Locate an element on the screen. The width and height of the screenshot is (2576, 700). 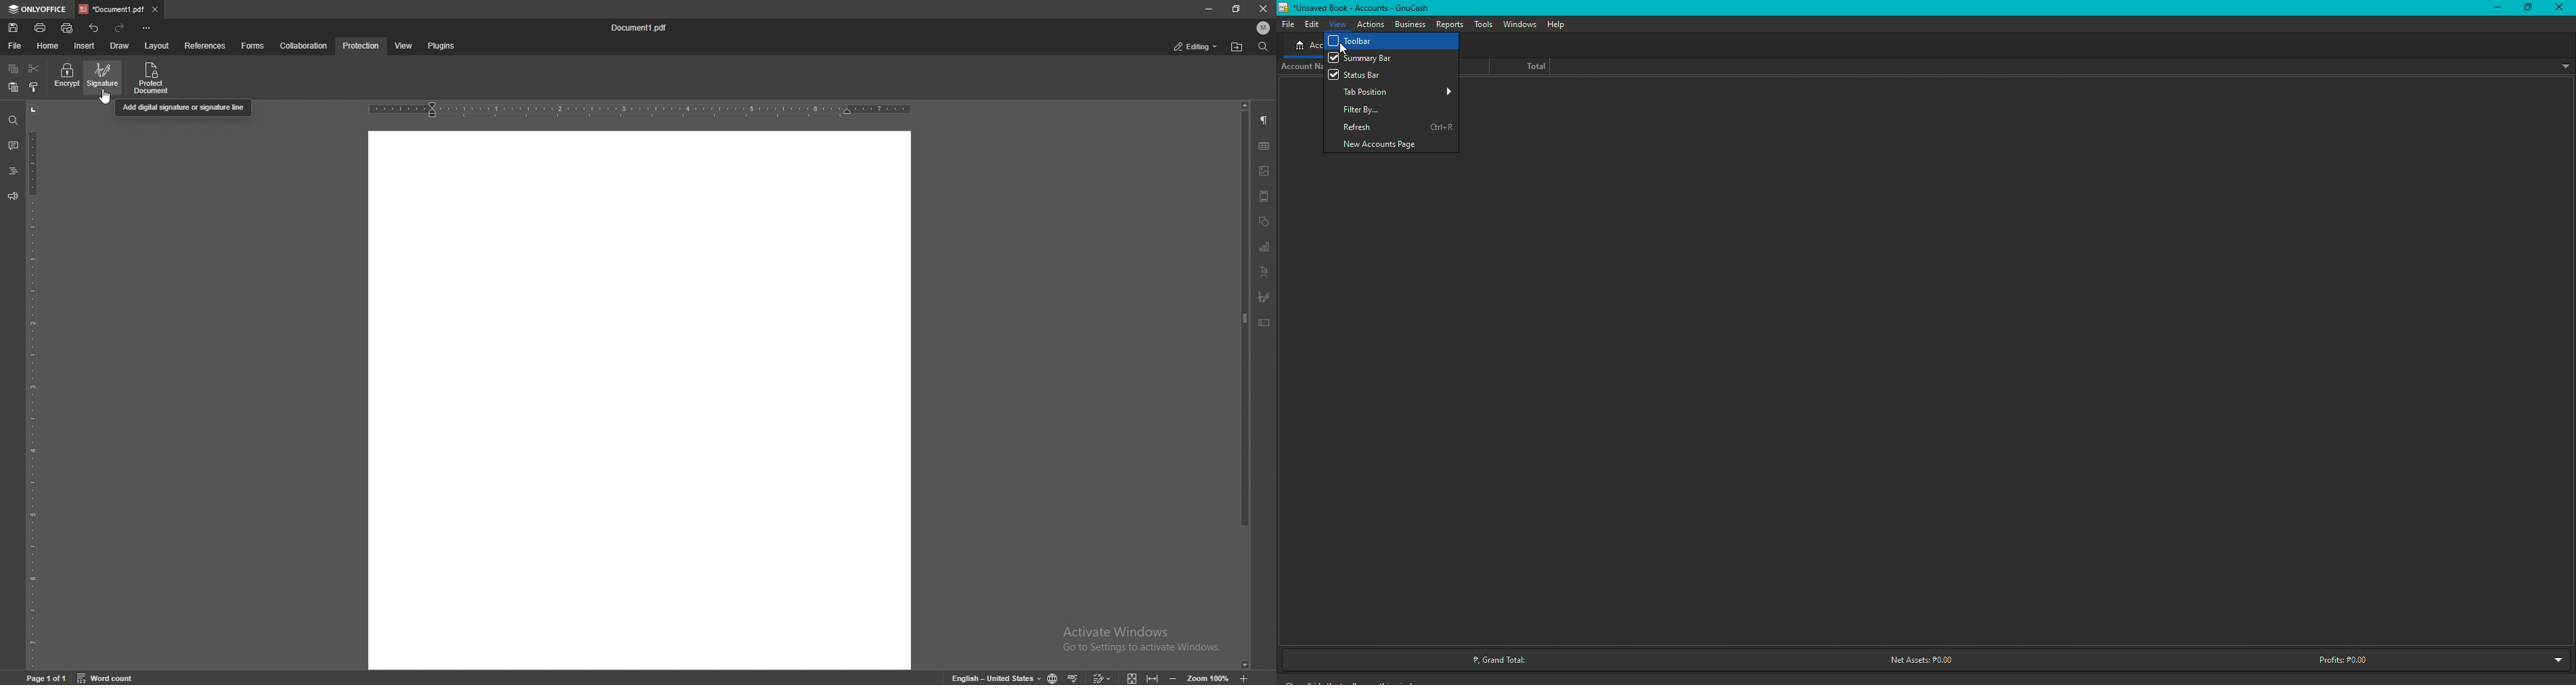
status is located at coordinates (1196, 47).